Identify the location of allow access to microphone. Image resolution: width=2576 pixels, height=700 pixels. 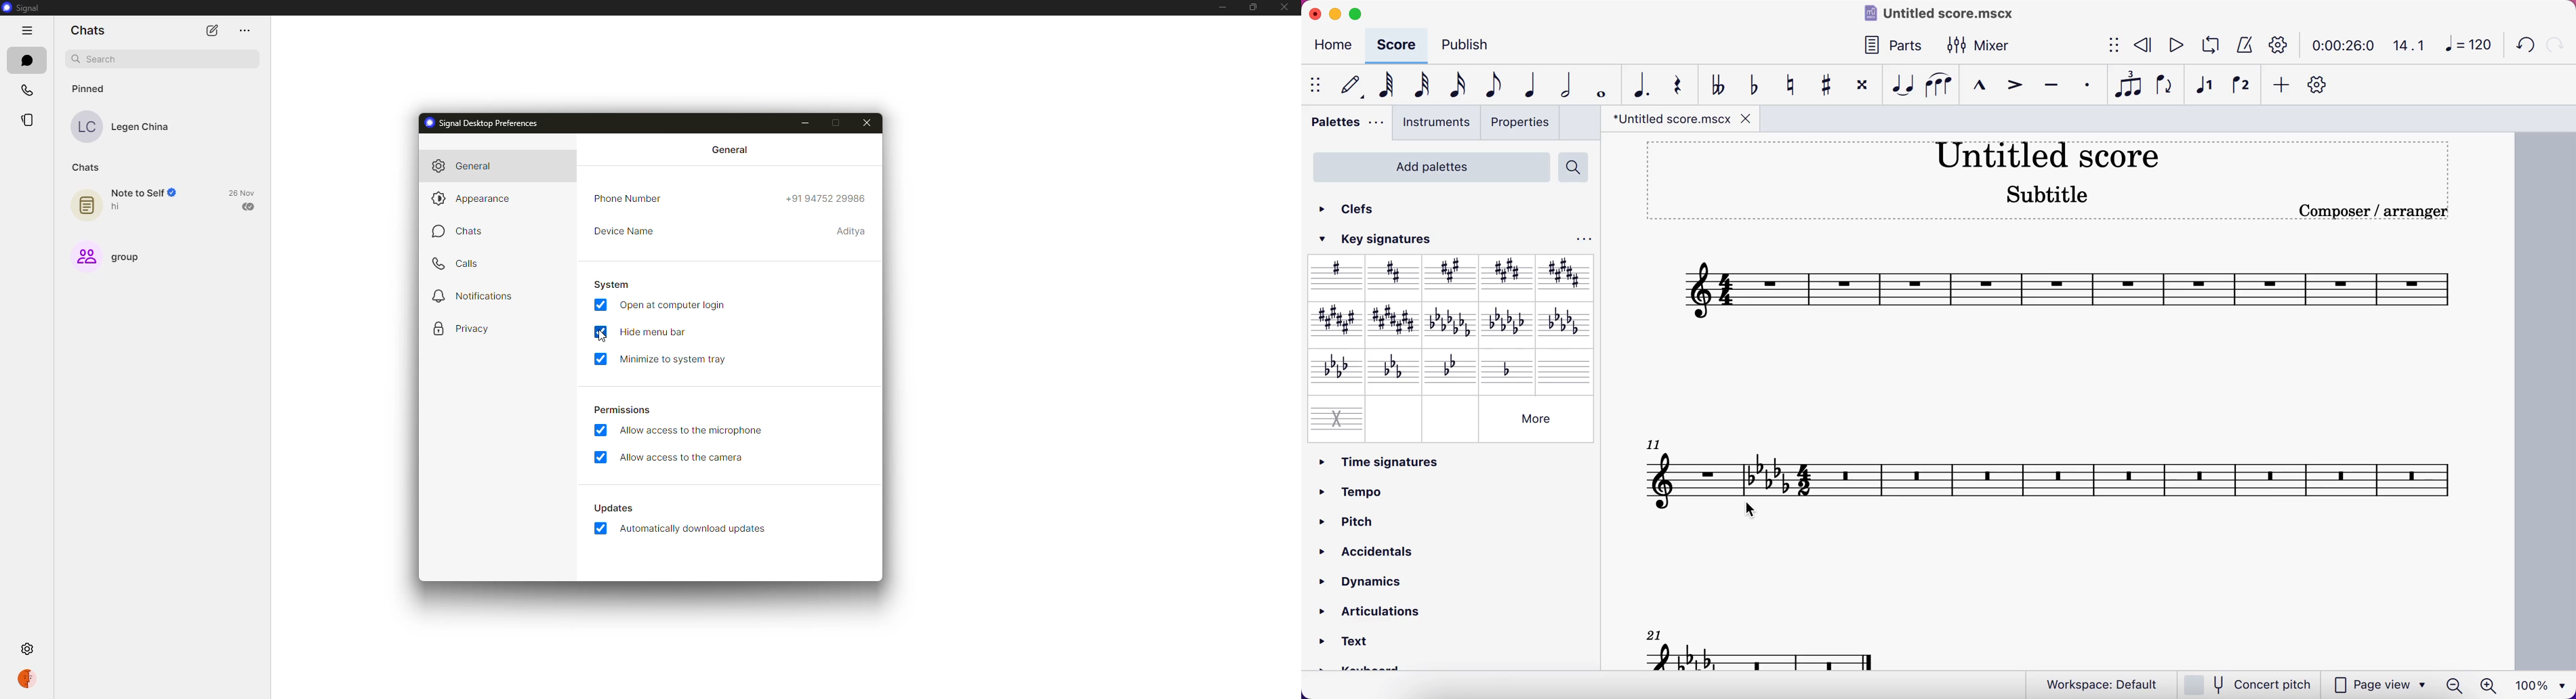
(692, 430).